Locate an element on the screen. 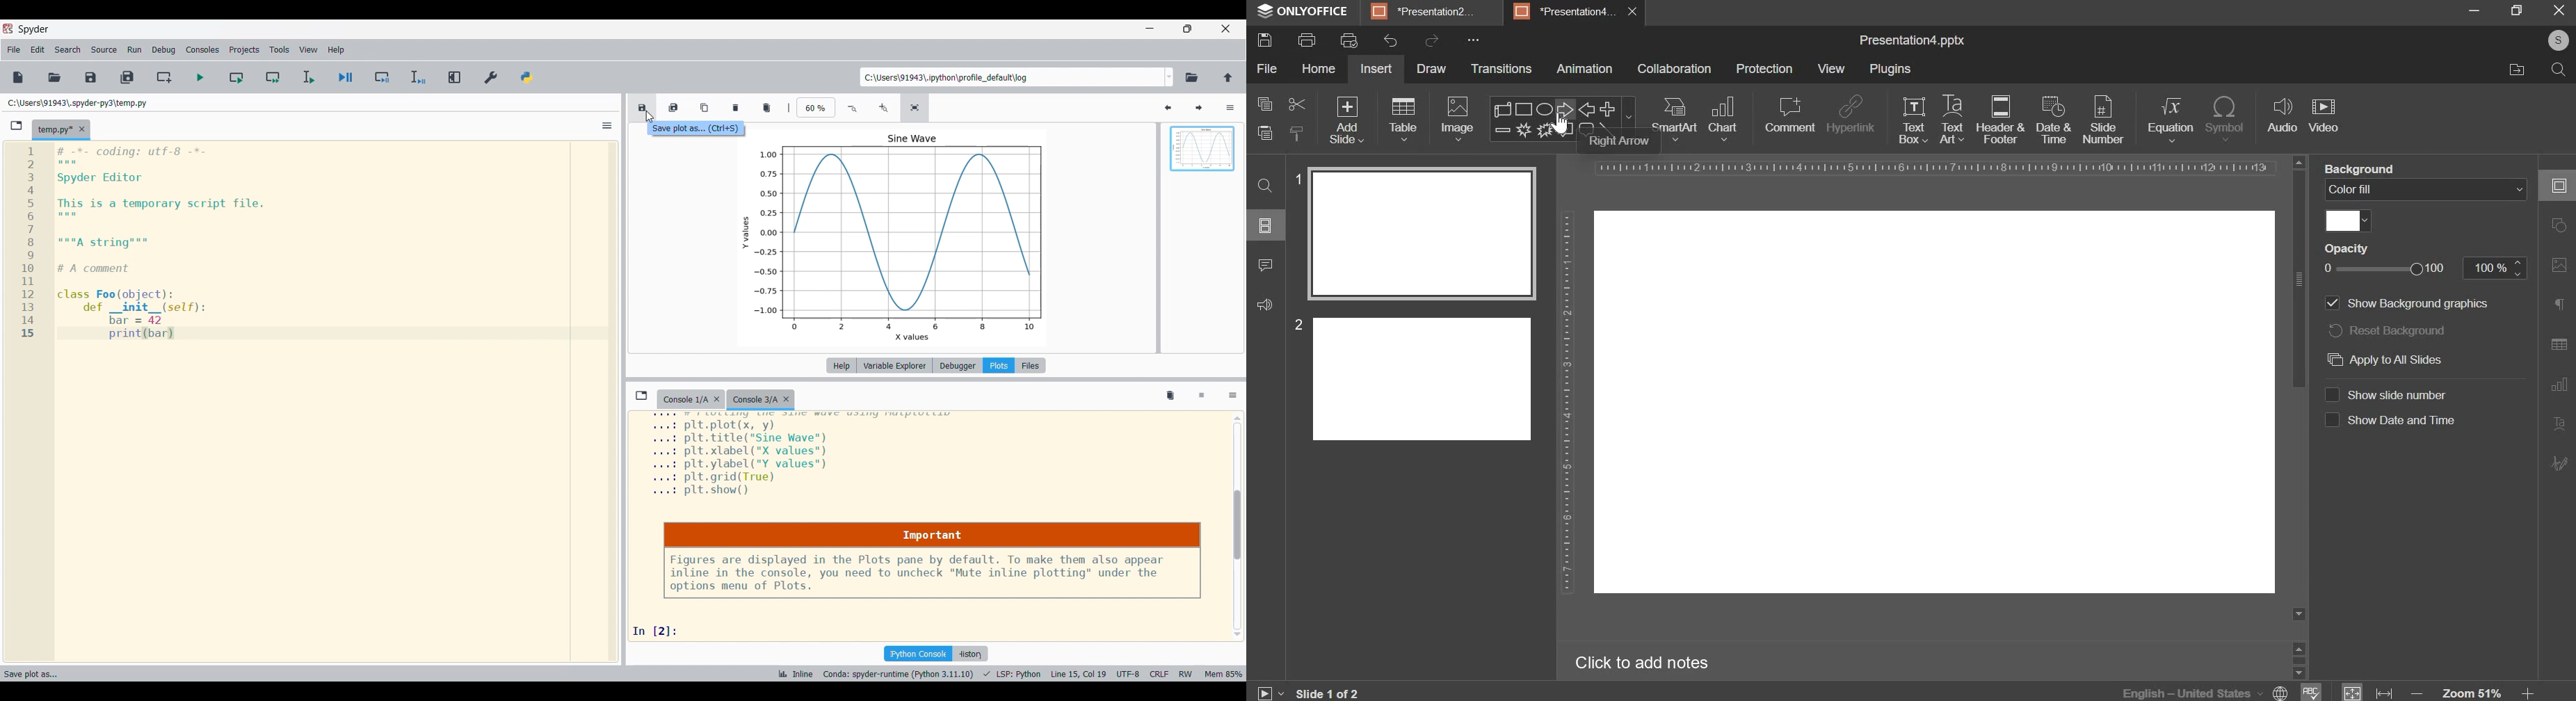  Options is located at coordinates (1233, 396).